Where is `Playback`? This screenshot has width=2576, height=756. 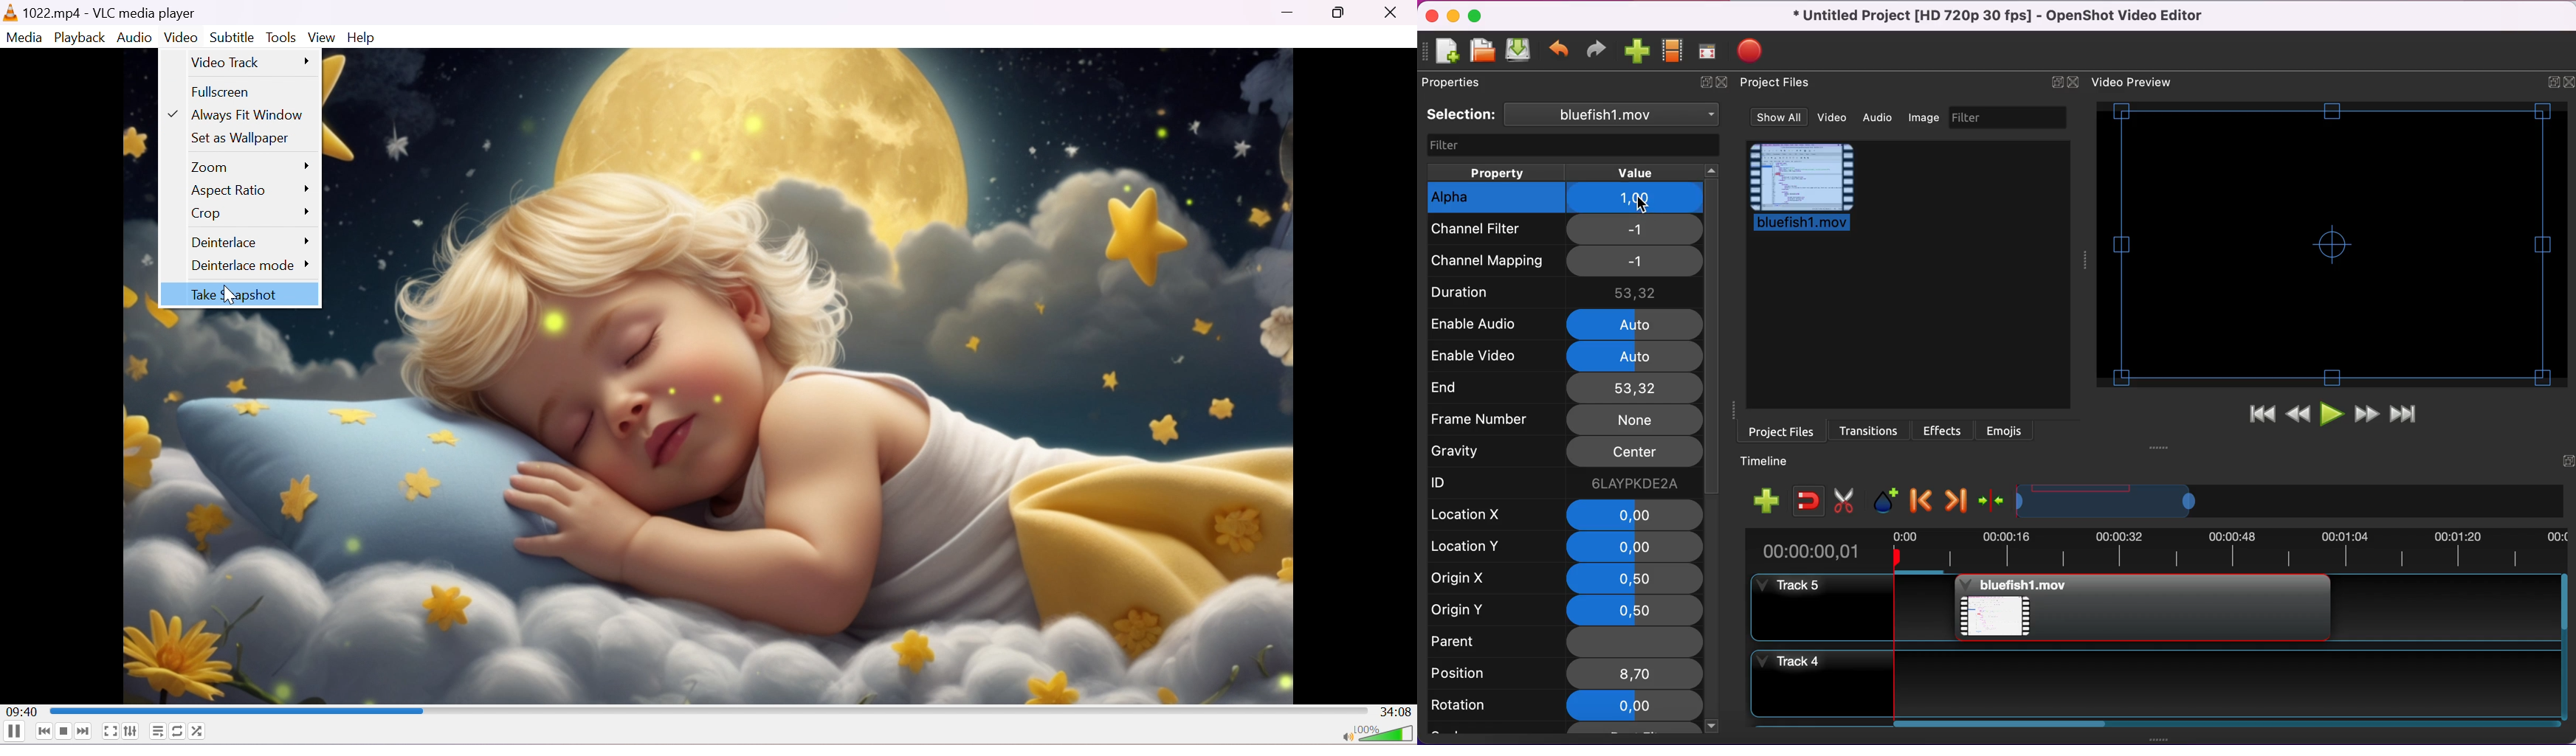 Playback is located at coordinates (80, 38).